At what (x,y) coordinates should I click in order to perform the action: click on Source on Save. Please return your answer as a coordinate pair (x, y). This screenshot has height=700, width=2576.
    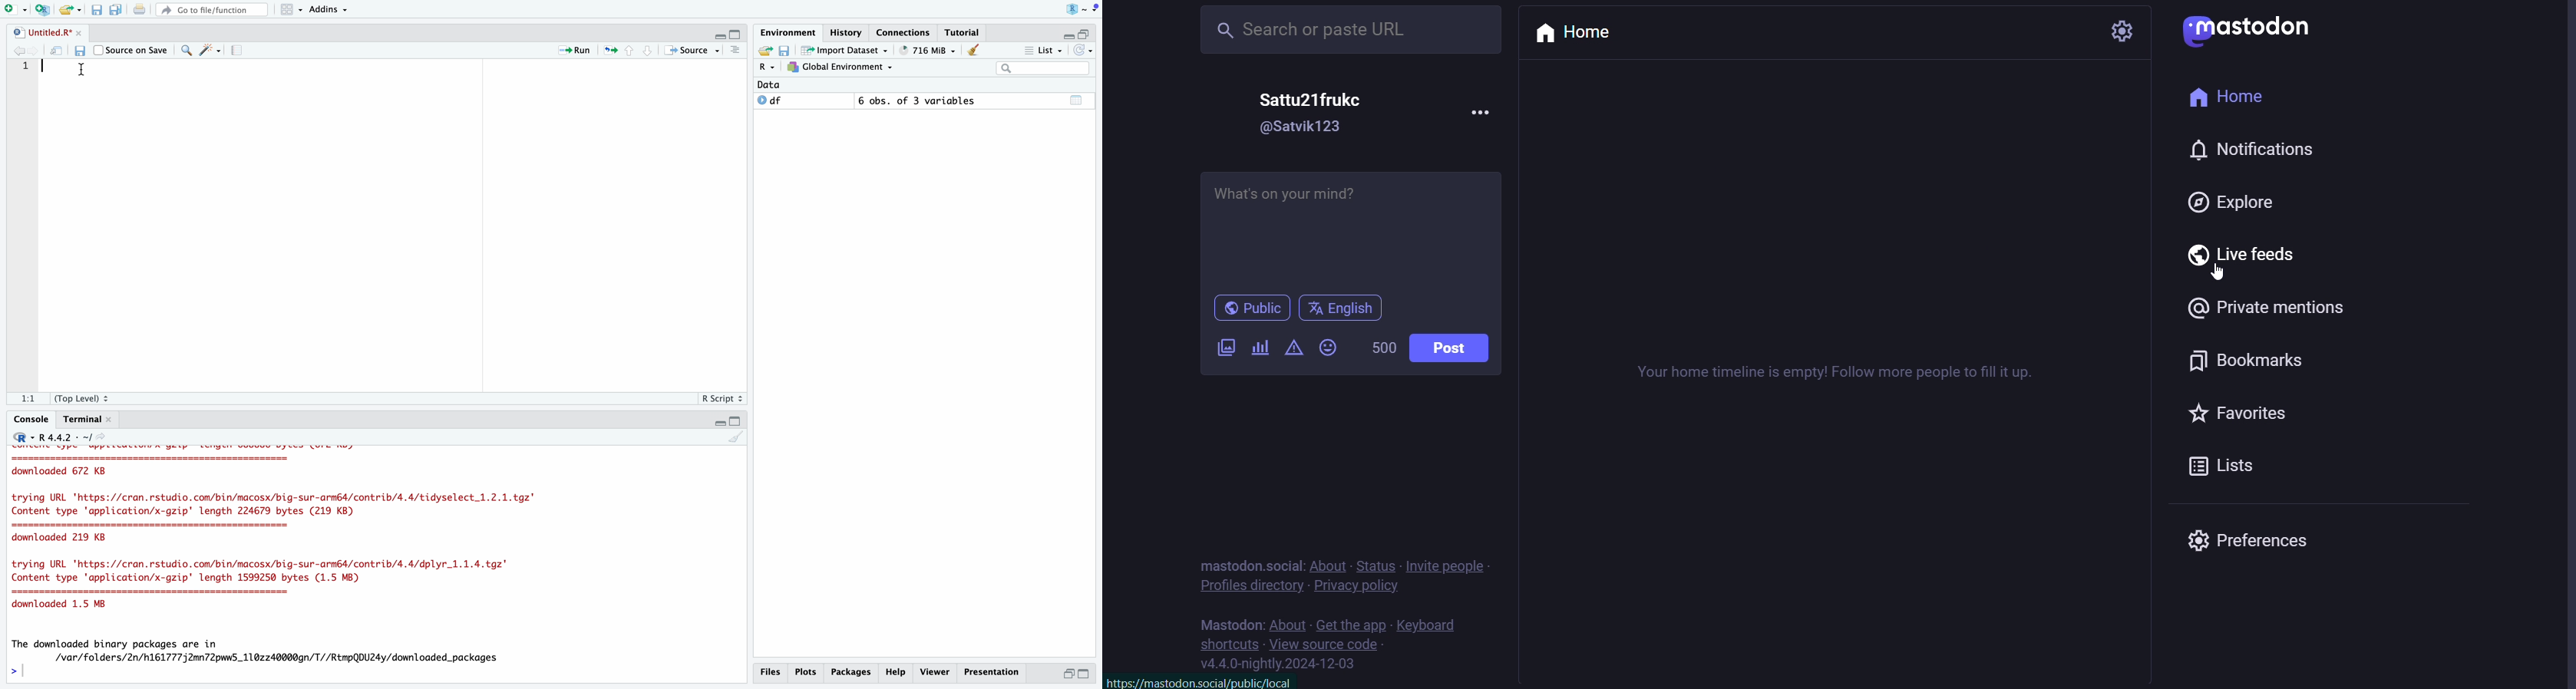
    Looking at the image, I should click on (129, 49).